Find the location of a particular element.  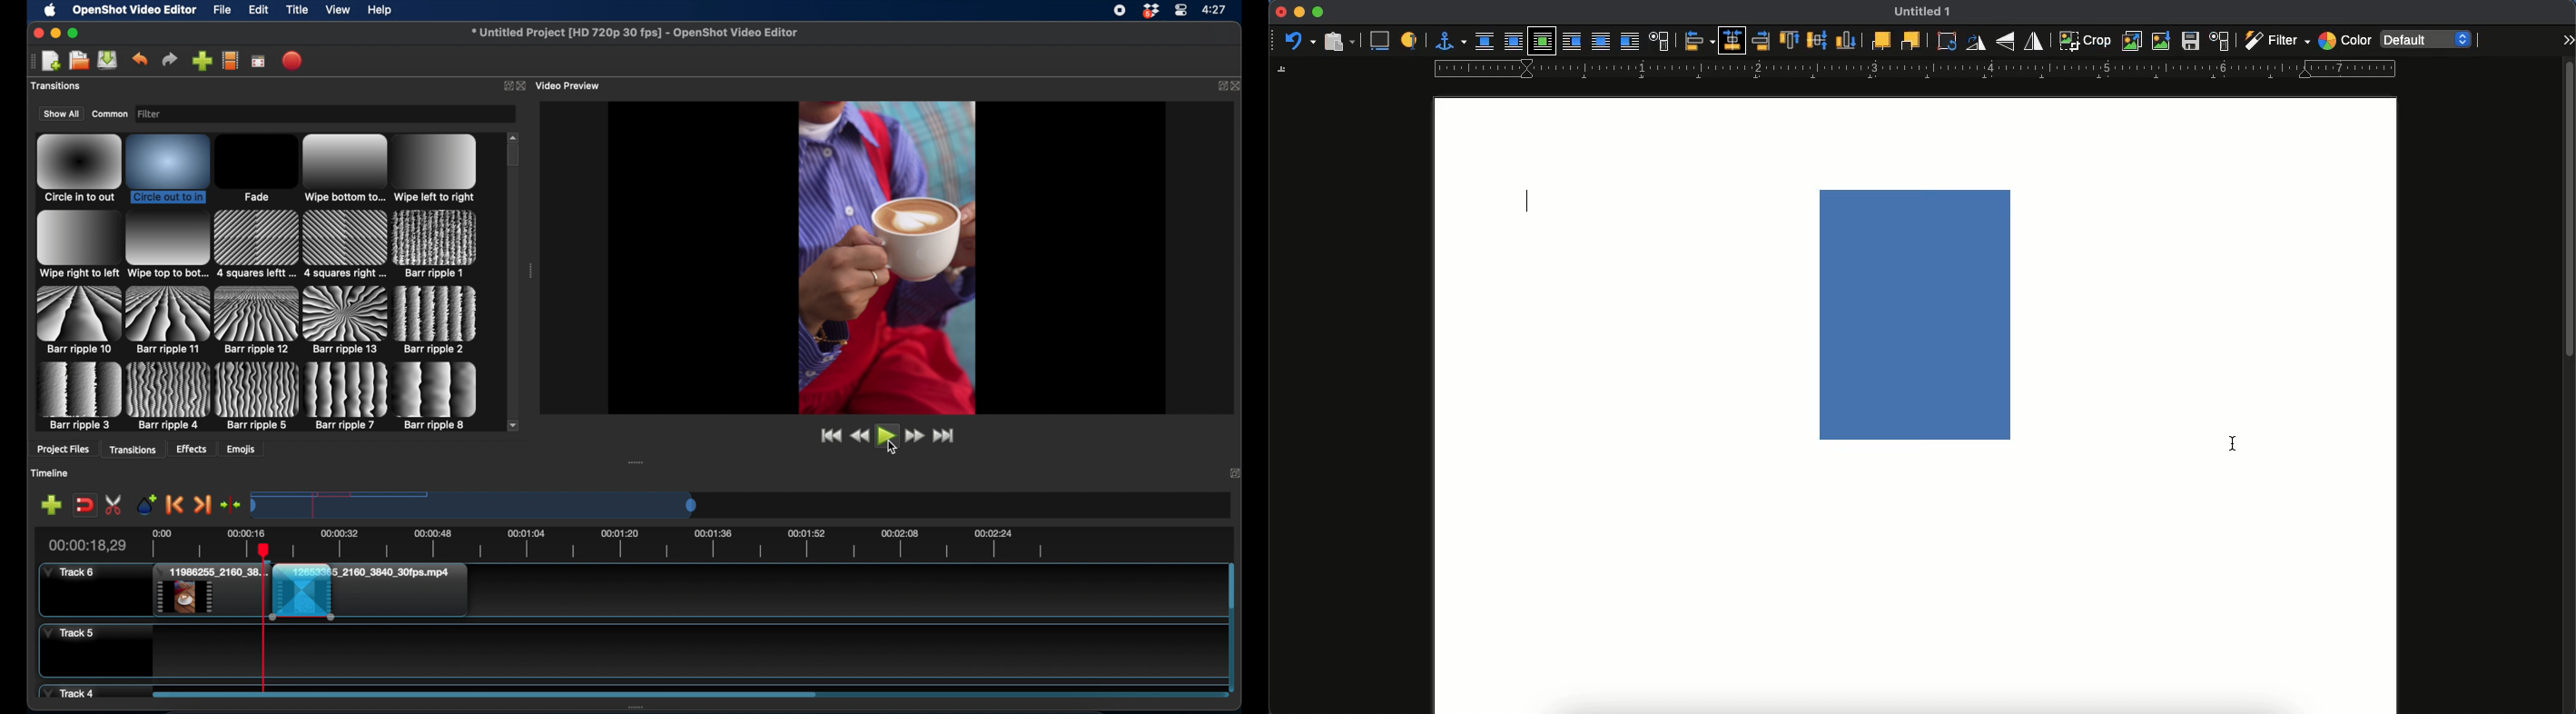

transition is located at coordinates (256, 169).